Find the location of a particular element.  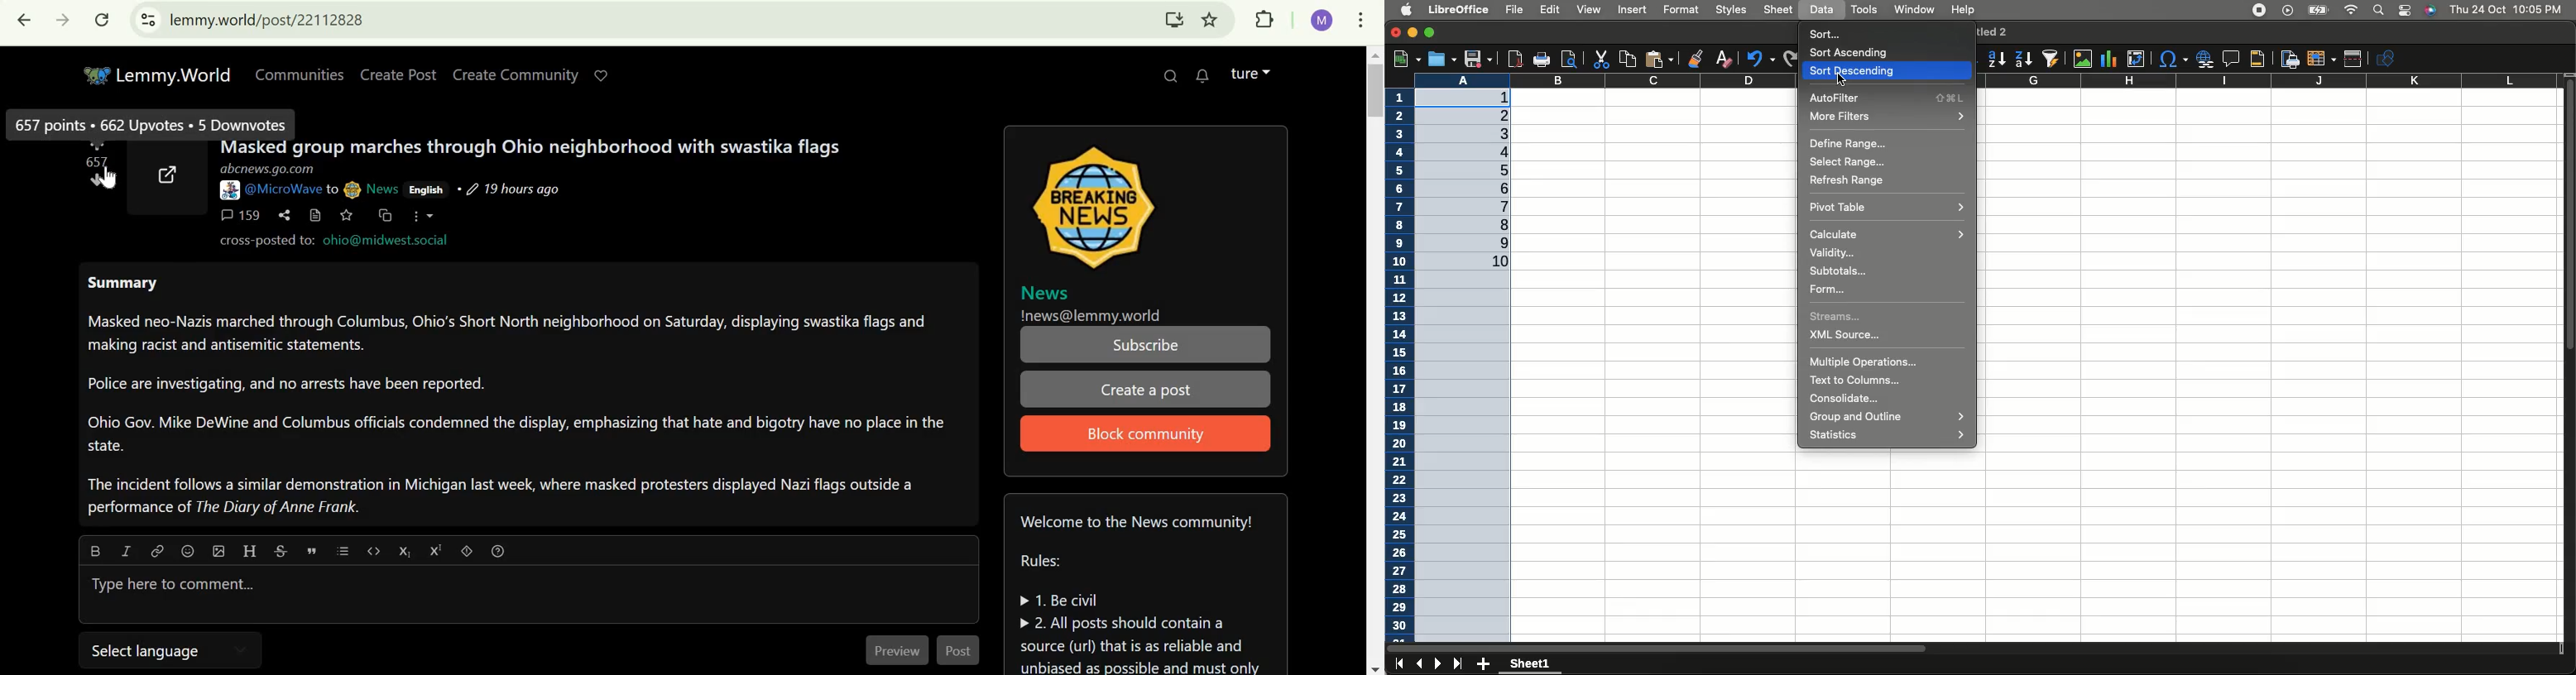

Communities is located at coordinates (299, 73).